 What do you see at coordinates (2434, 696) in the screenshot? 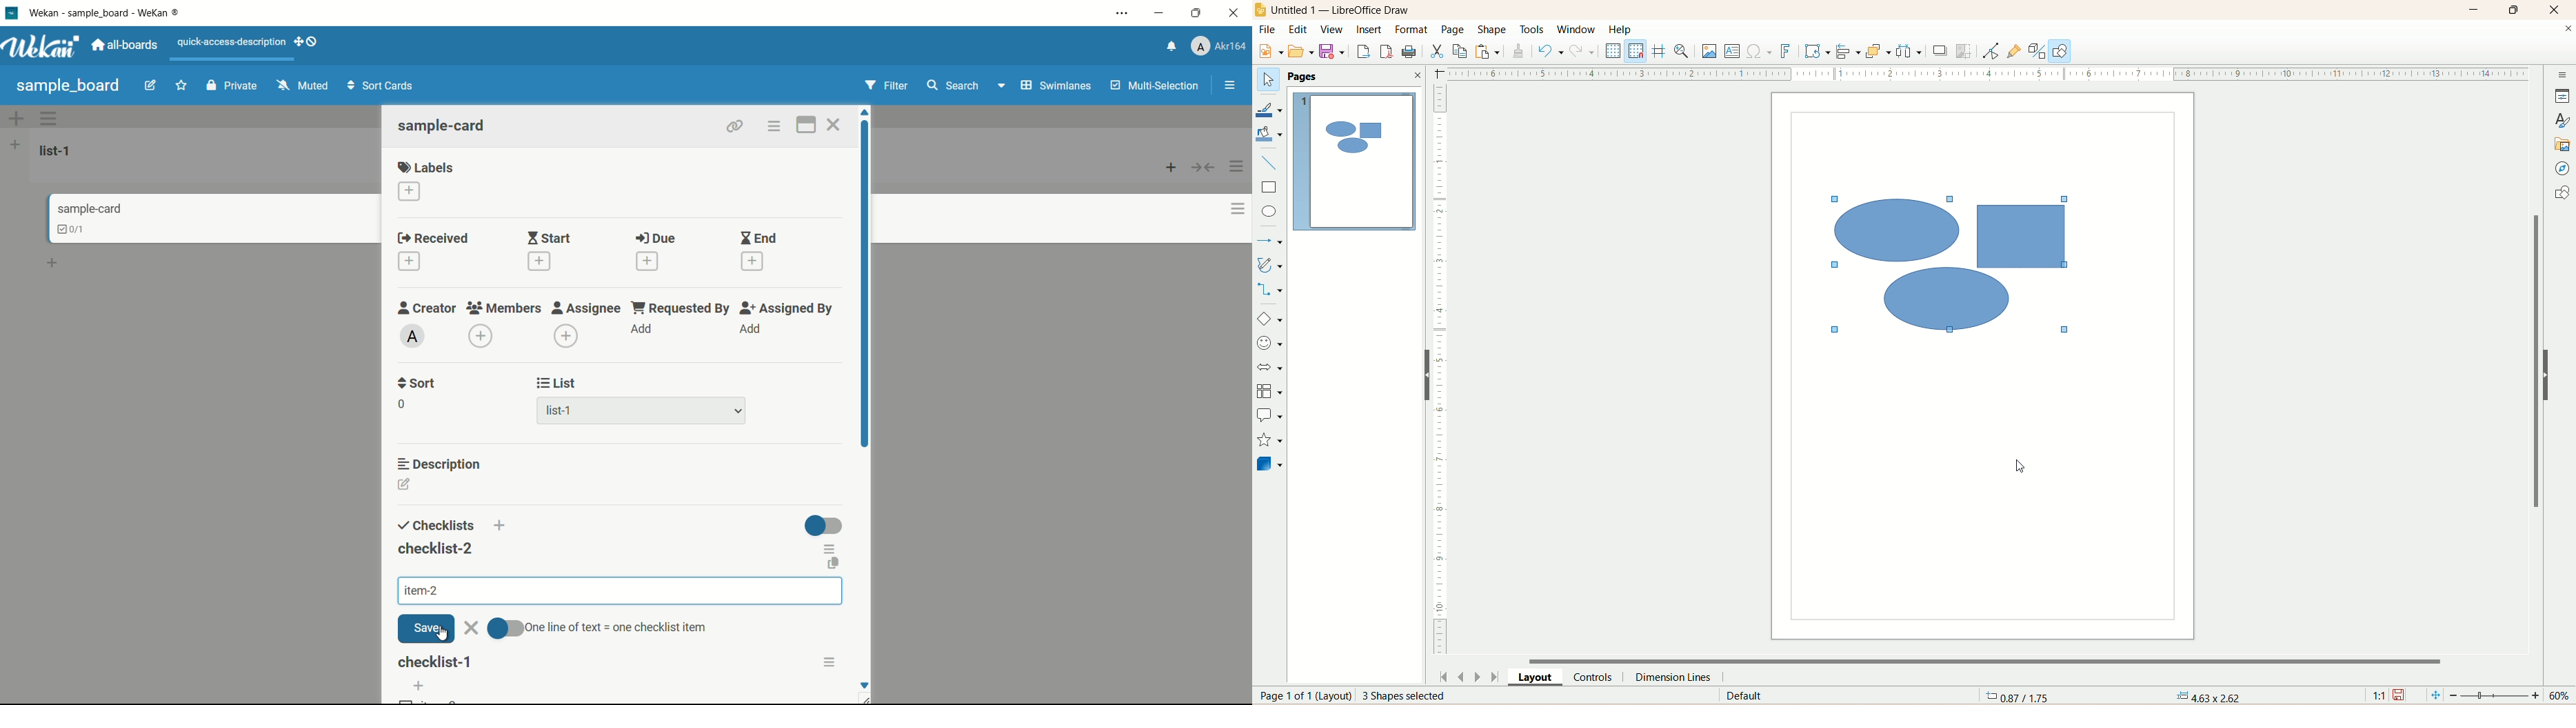
I see `fit page` at bounding box center [2434, 696].